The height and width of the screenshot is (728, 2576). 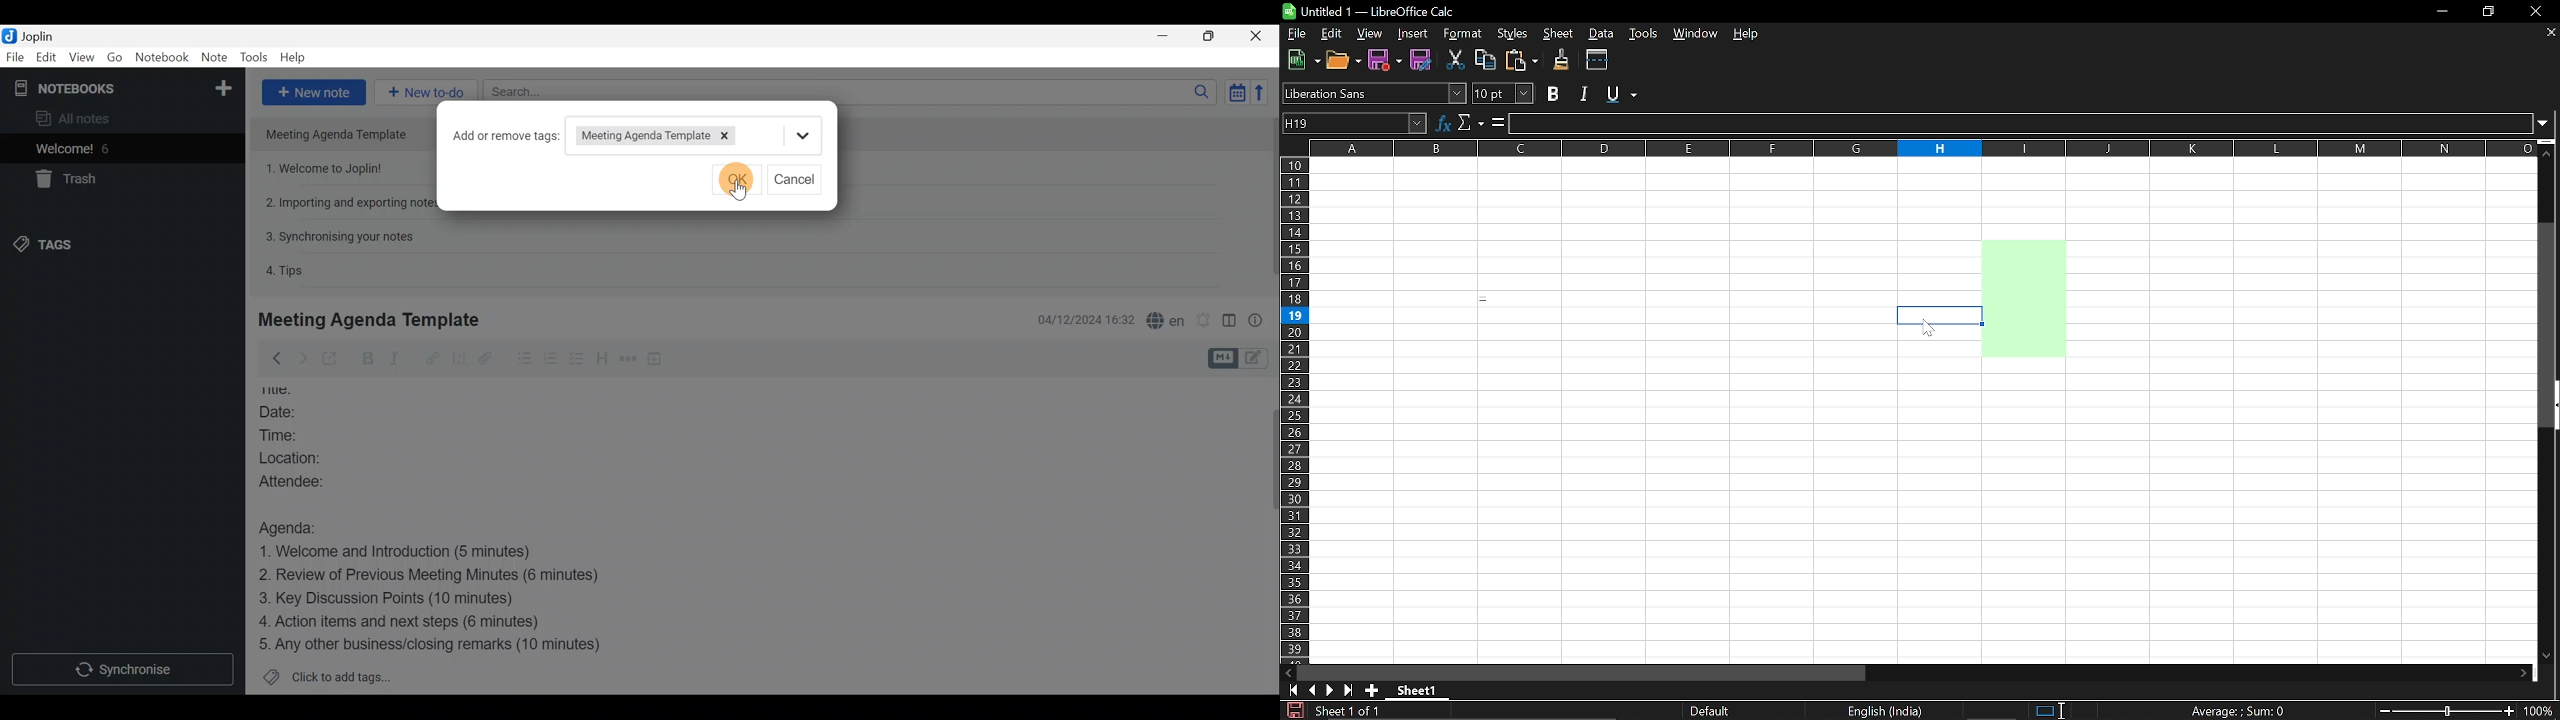 I want to click on 2. Importing and exporting notes, so click(x=352, y=203).